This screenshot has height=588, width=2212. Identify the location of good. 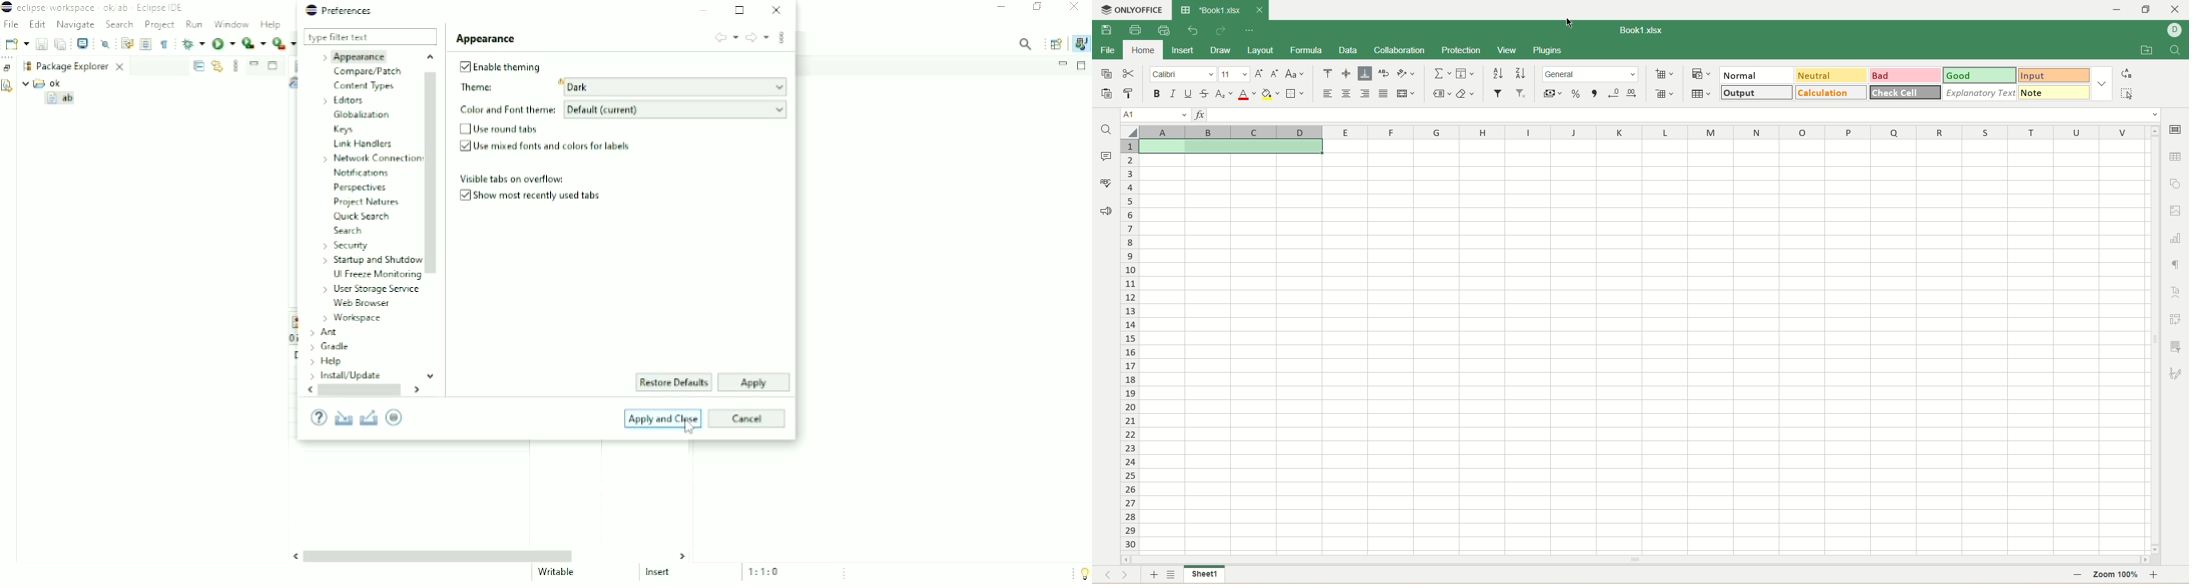
(1981, 75).